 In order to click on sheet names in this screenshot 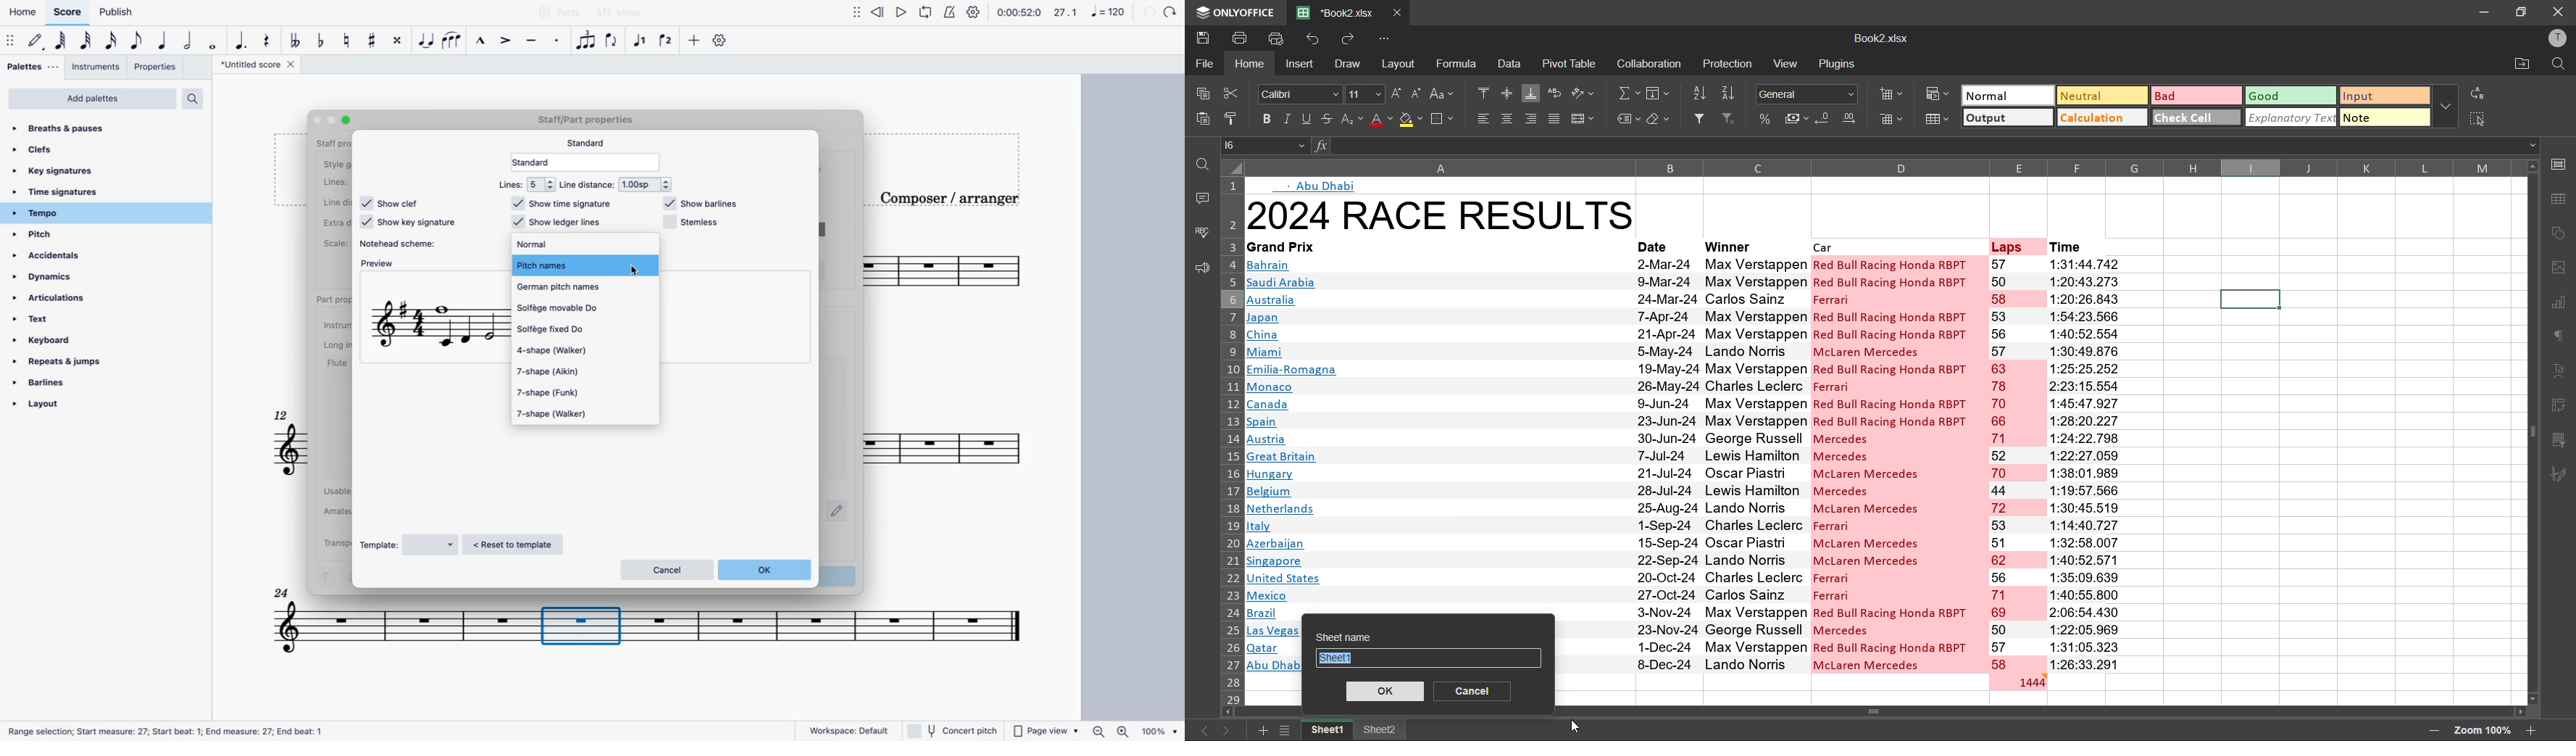, I will do `click(1325, 730)`.